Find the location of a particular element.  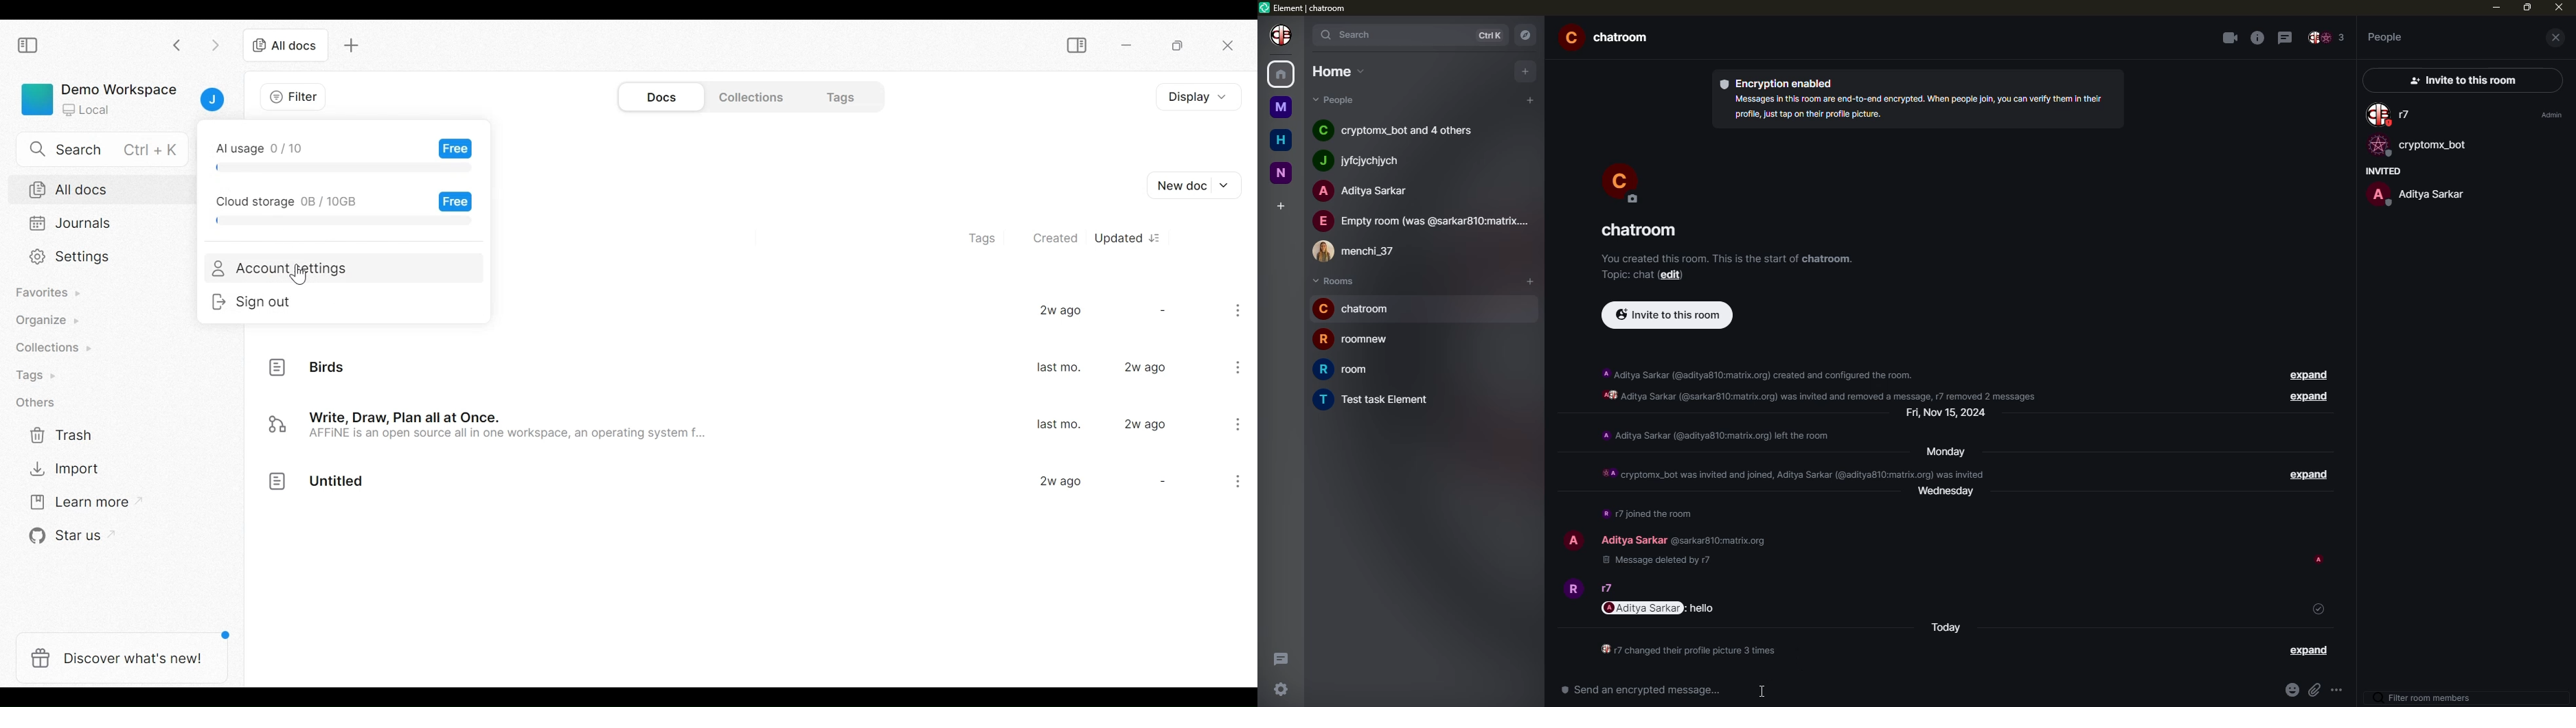

people is located at coordinates (2392, 115).